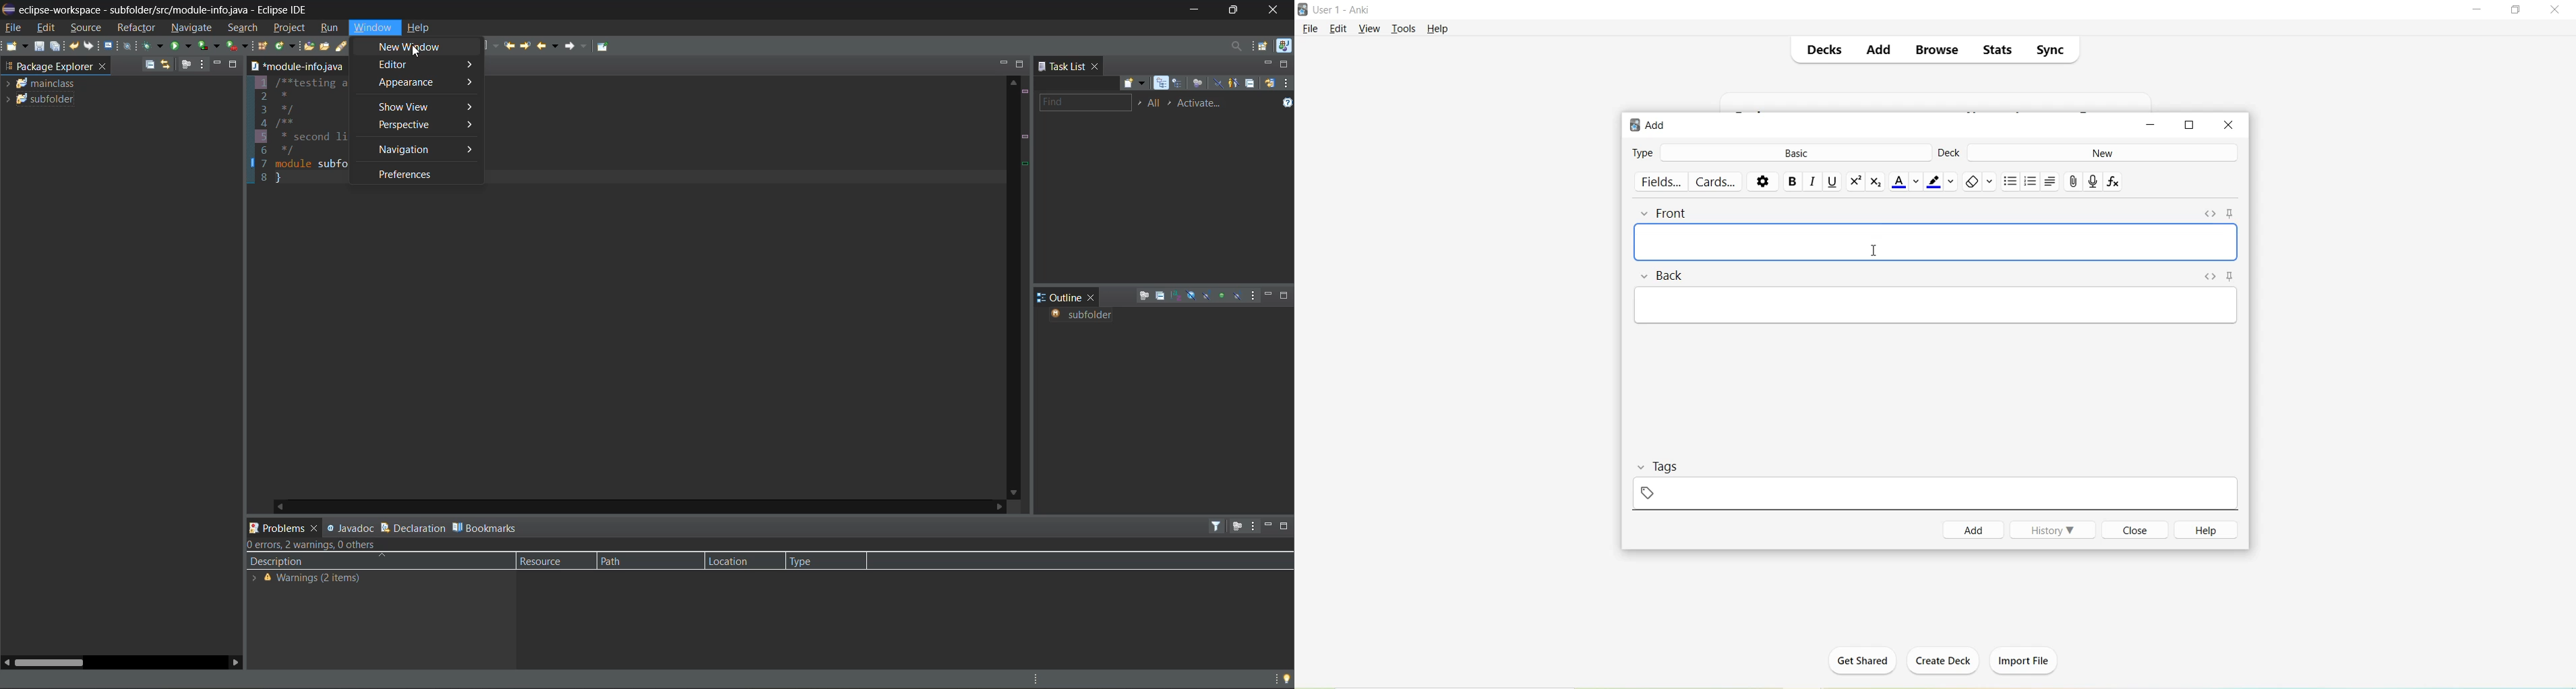  Describe the element at coordinates (425, 65) in the screenshot. I see `editor` at that location.